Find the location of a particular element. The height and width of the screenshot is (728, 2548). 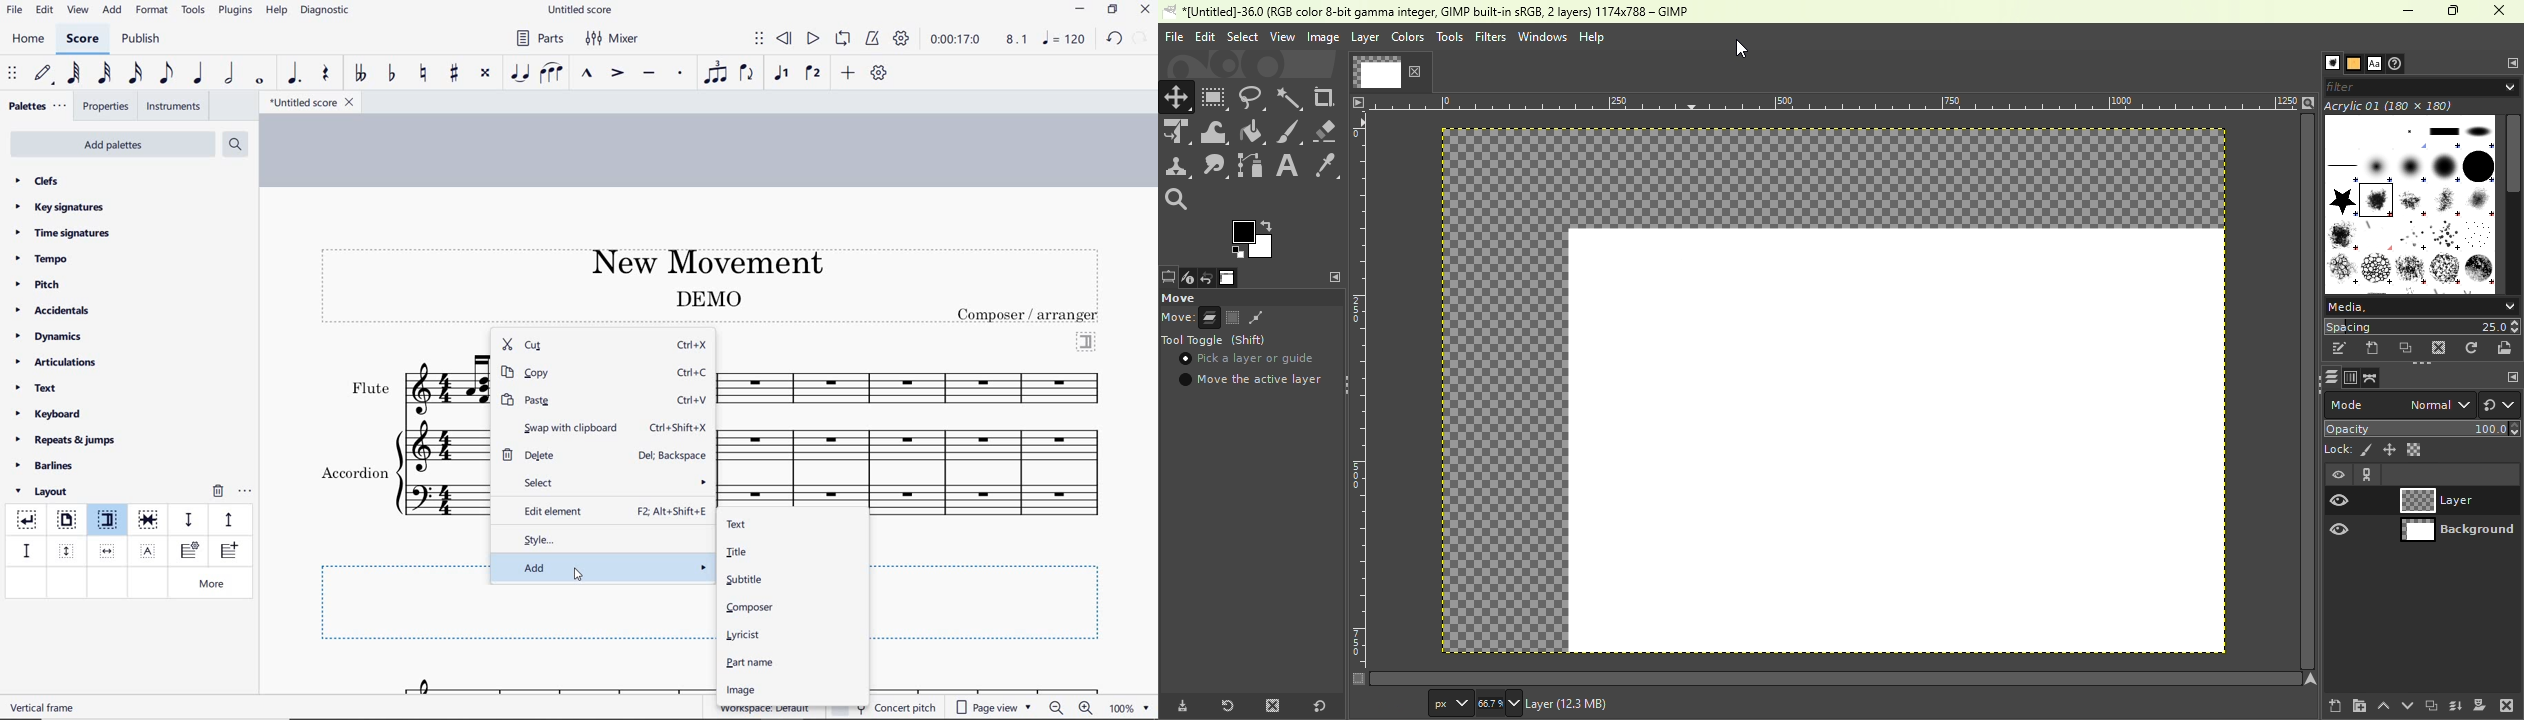

select to move is located at coordinates (759, 39).